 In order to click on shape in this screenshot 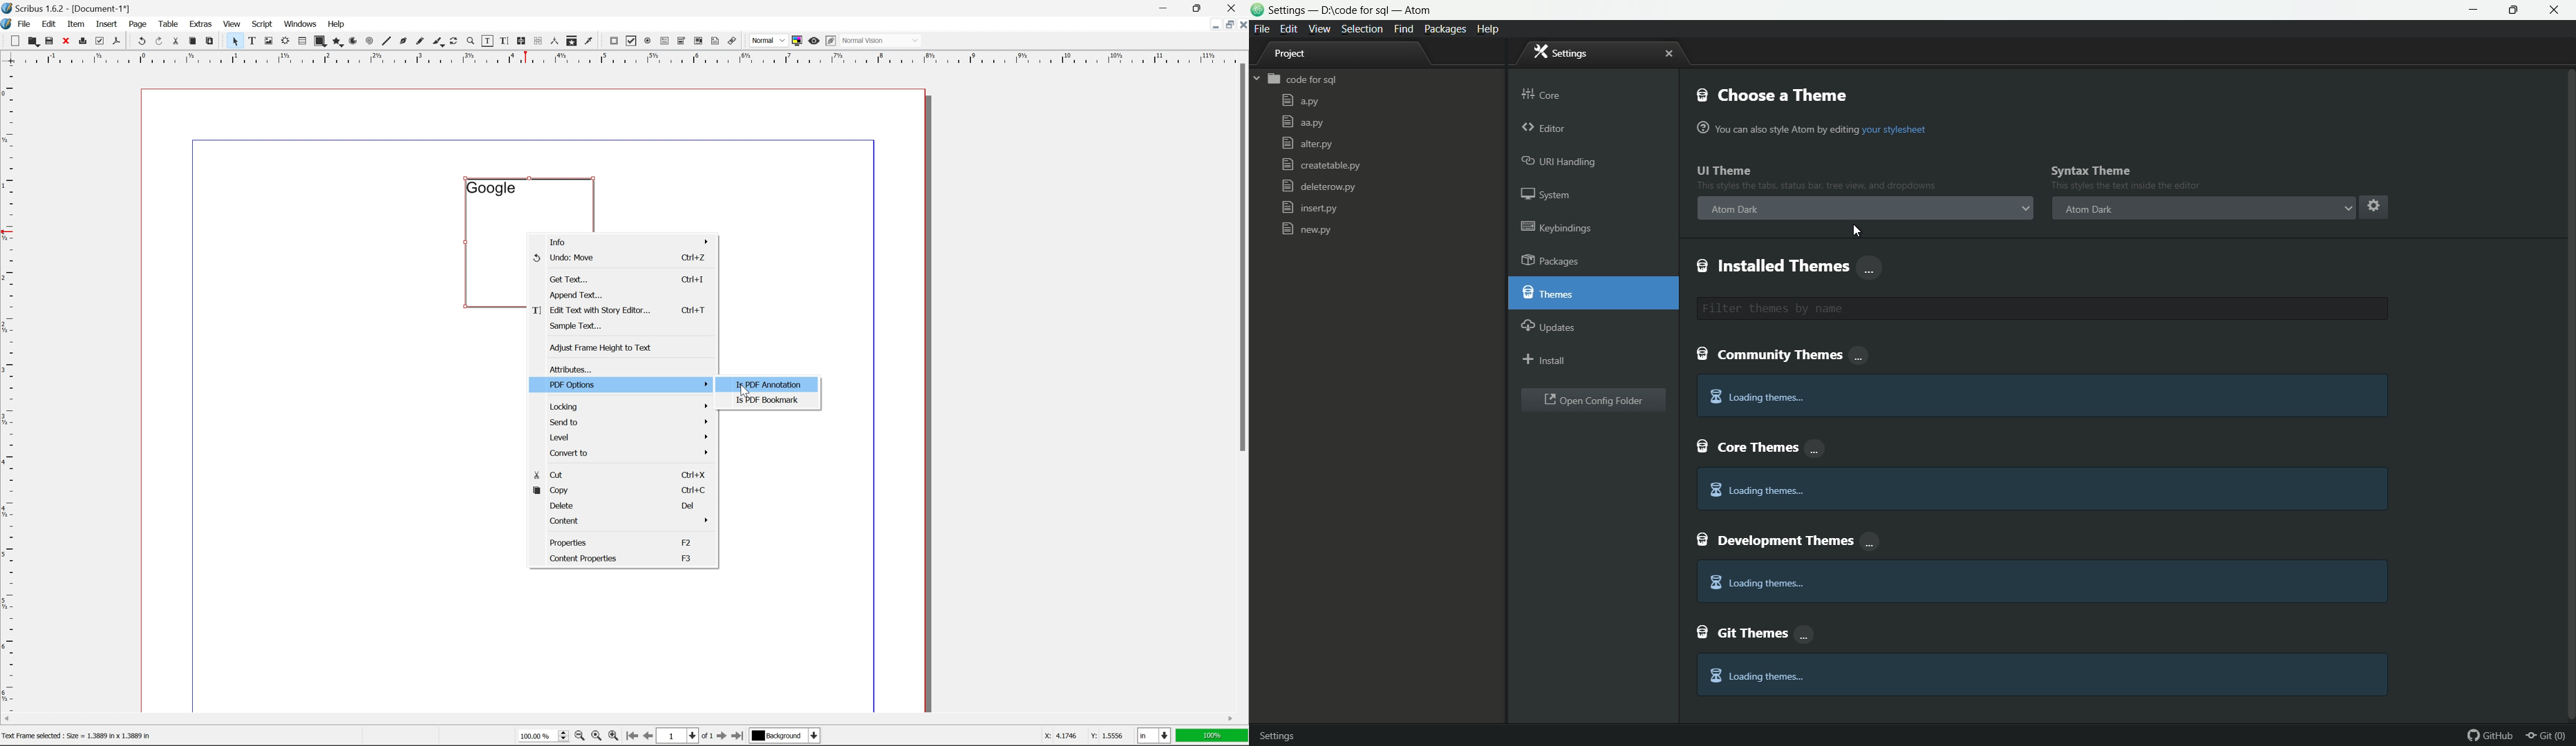, I will do `click(321, 41)`.